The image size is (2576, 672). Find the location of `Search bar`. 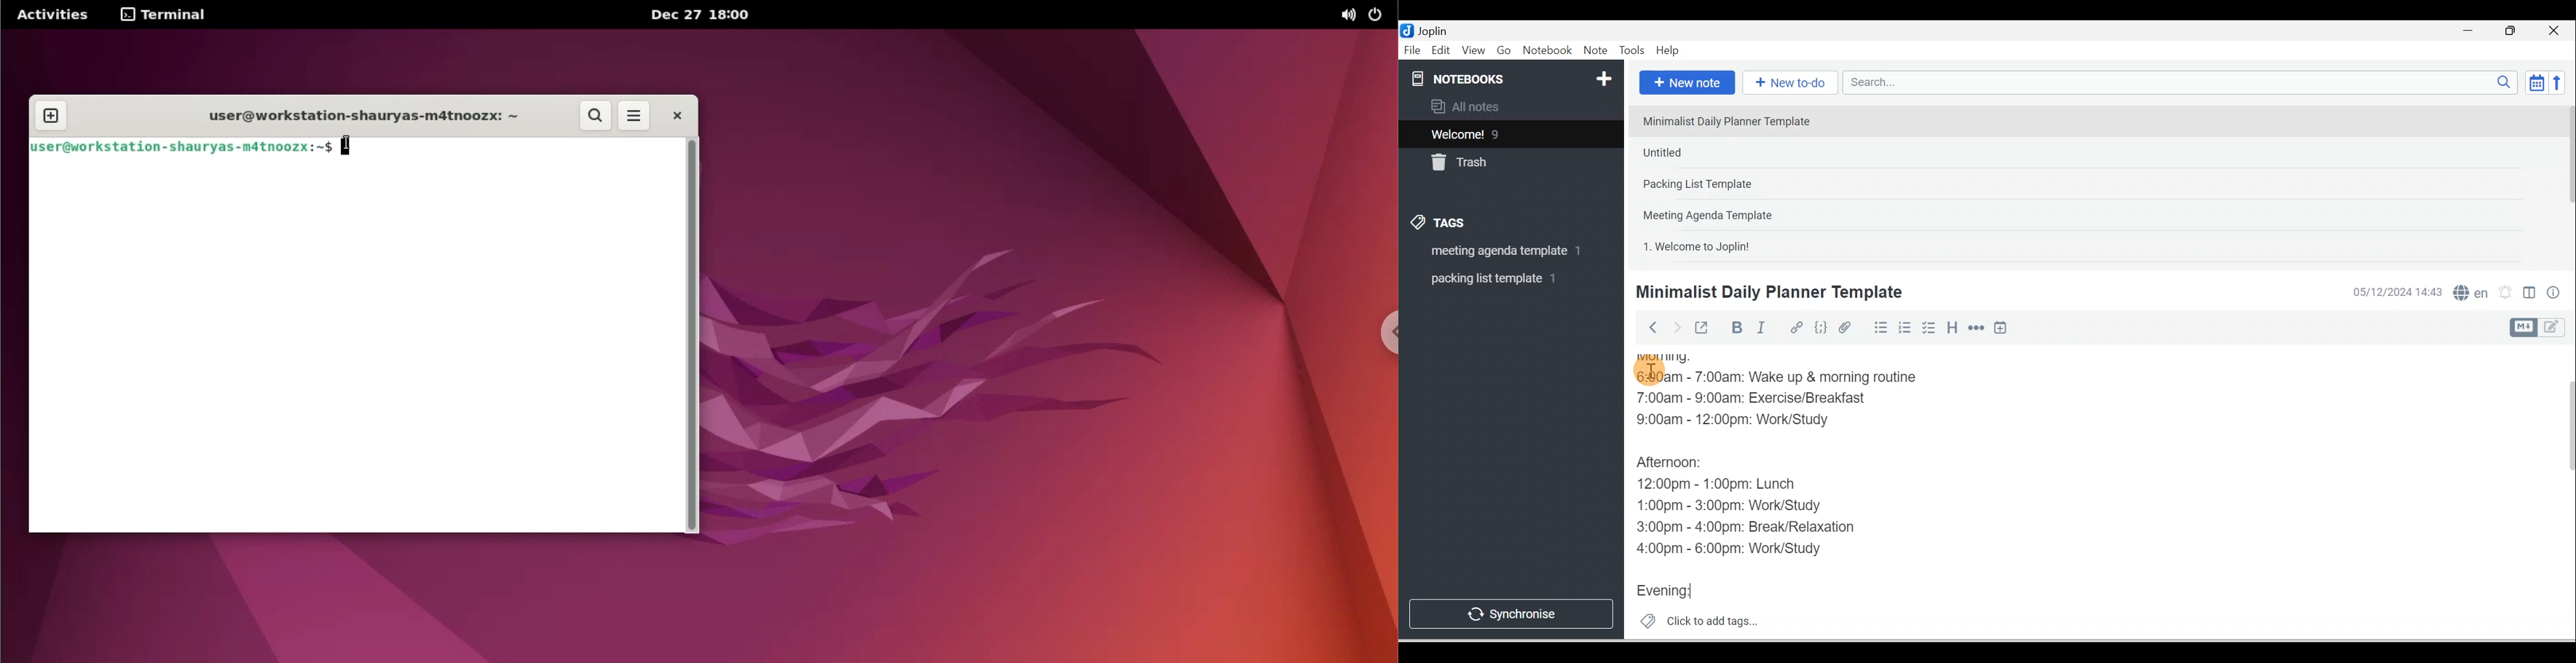

Search bar is located at coordinates (2184, 82).